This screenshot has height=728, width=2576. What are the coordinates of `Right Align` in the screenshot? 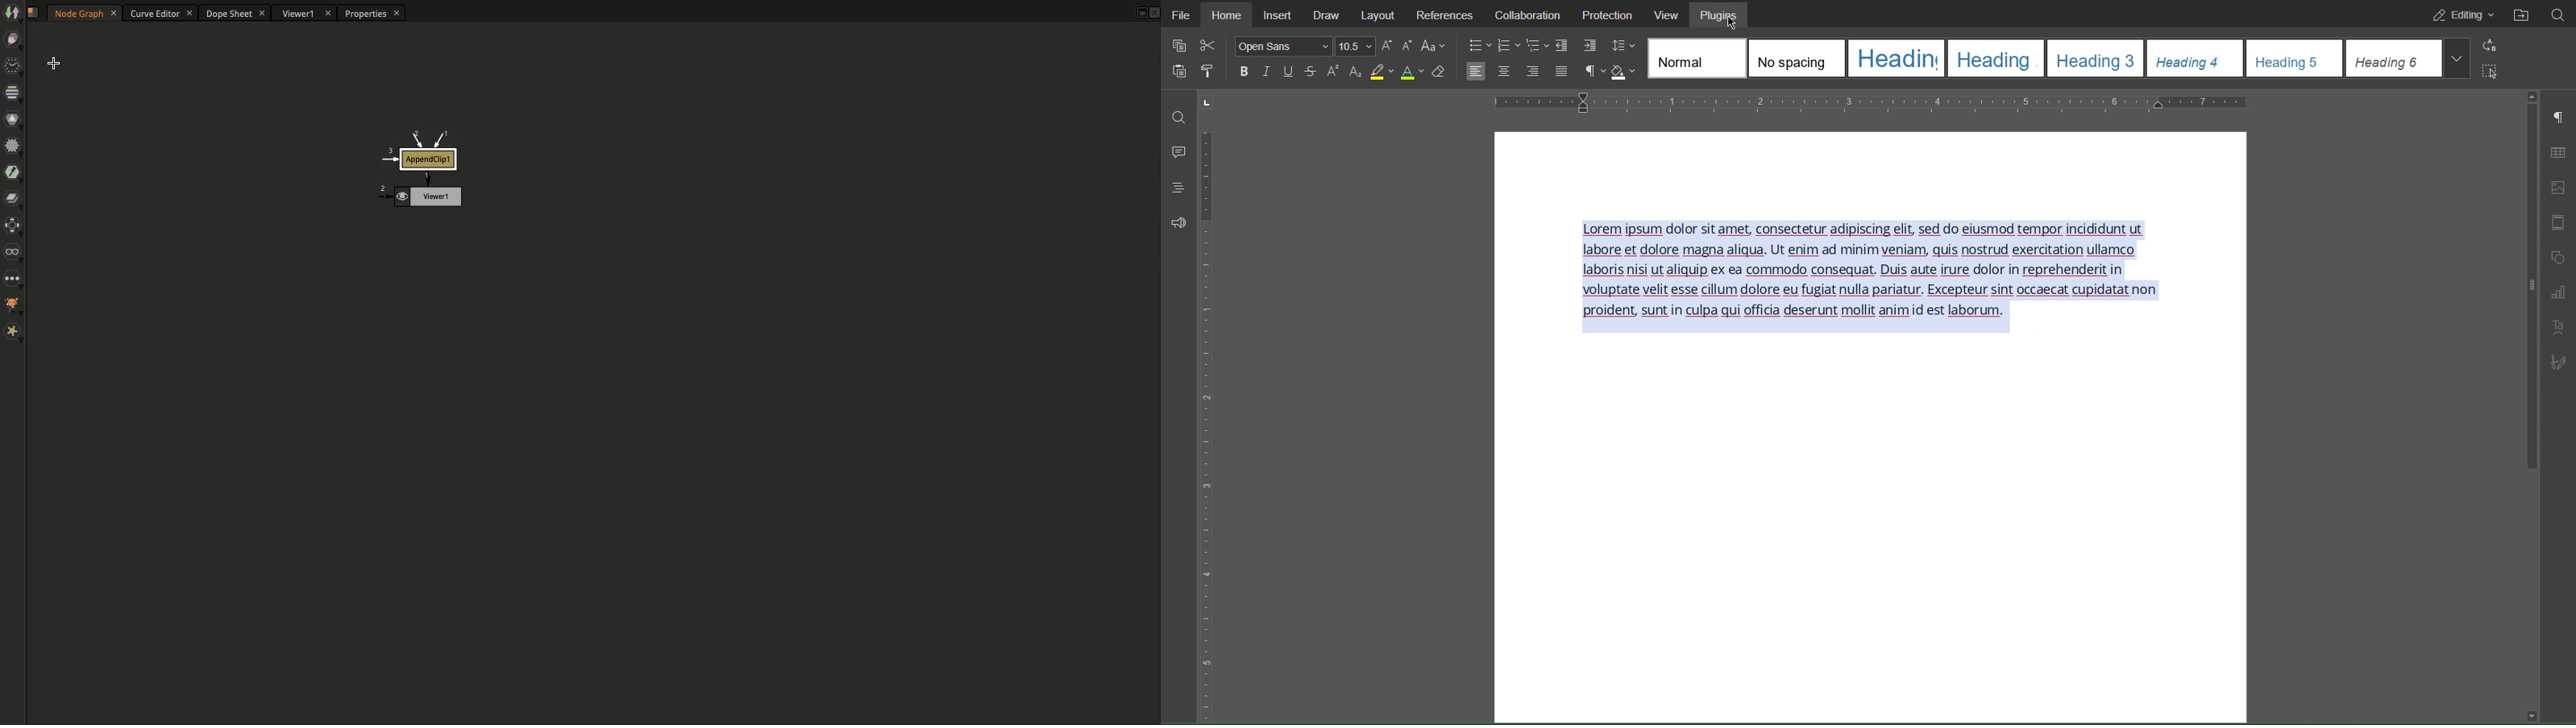 It's located at (1533, 71).